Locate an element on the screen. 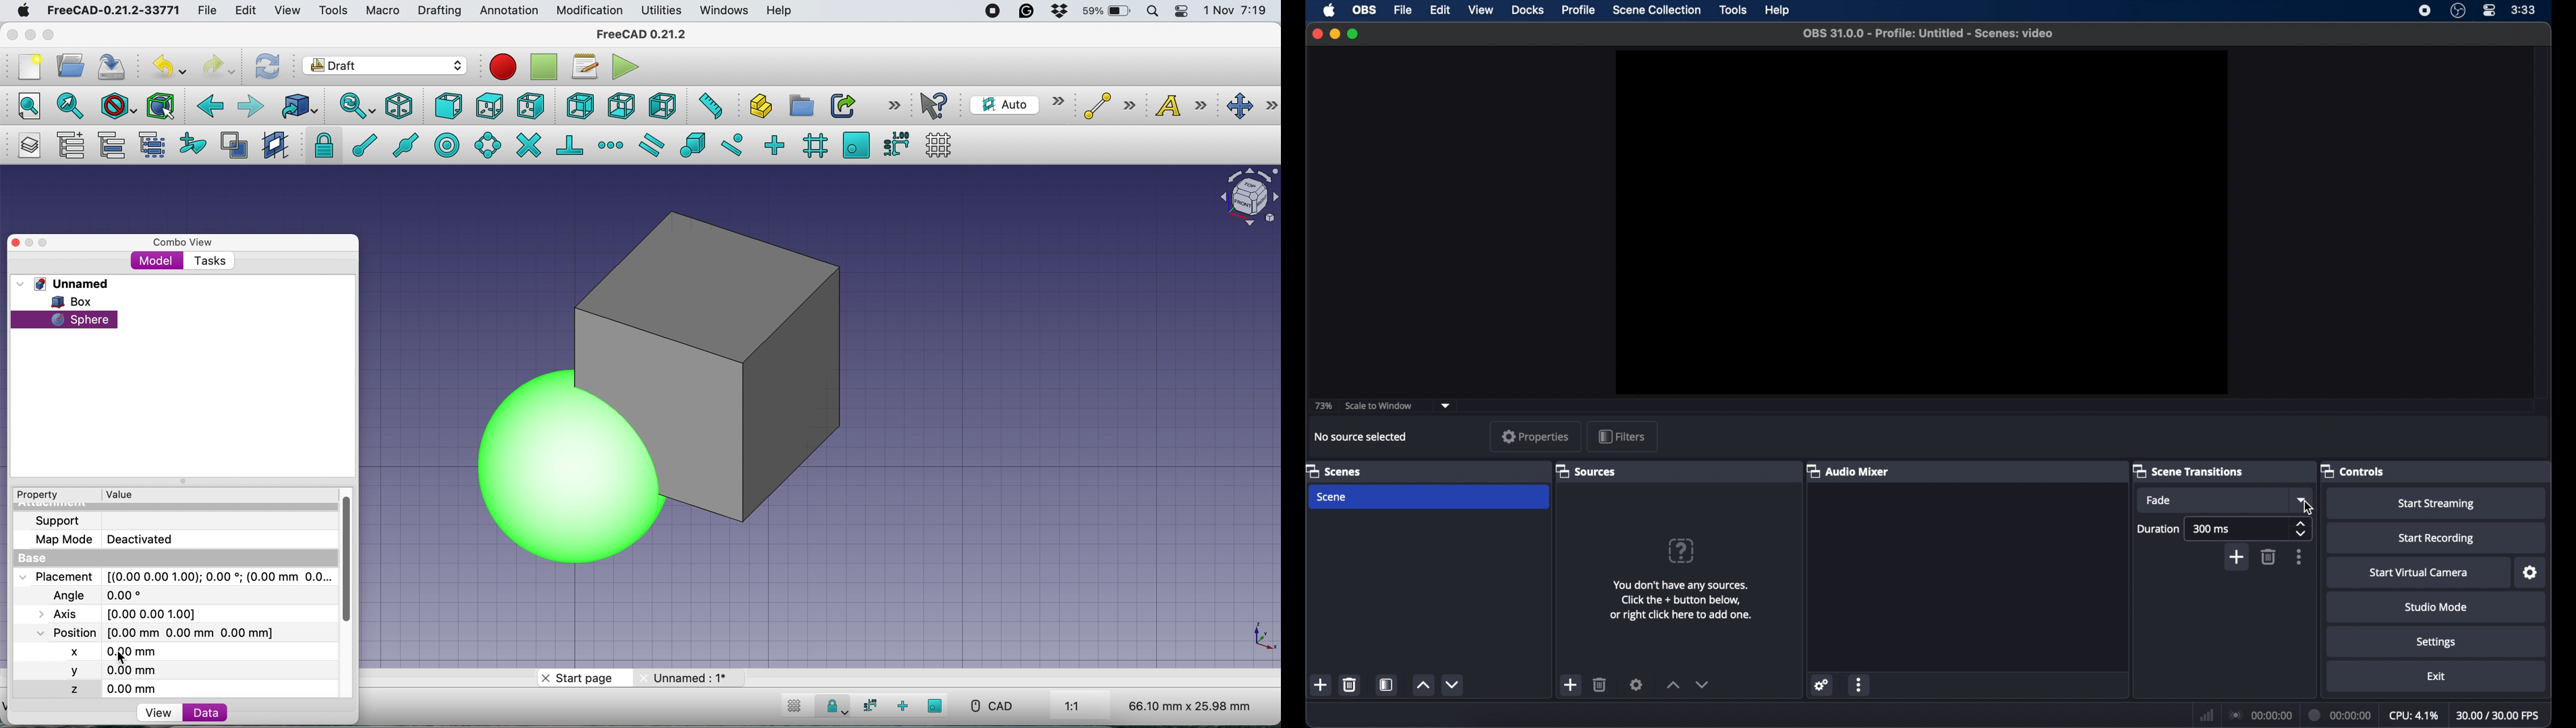 This screenshot has width=2576, height=728. fit all is located at coordinates (24, 105).